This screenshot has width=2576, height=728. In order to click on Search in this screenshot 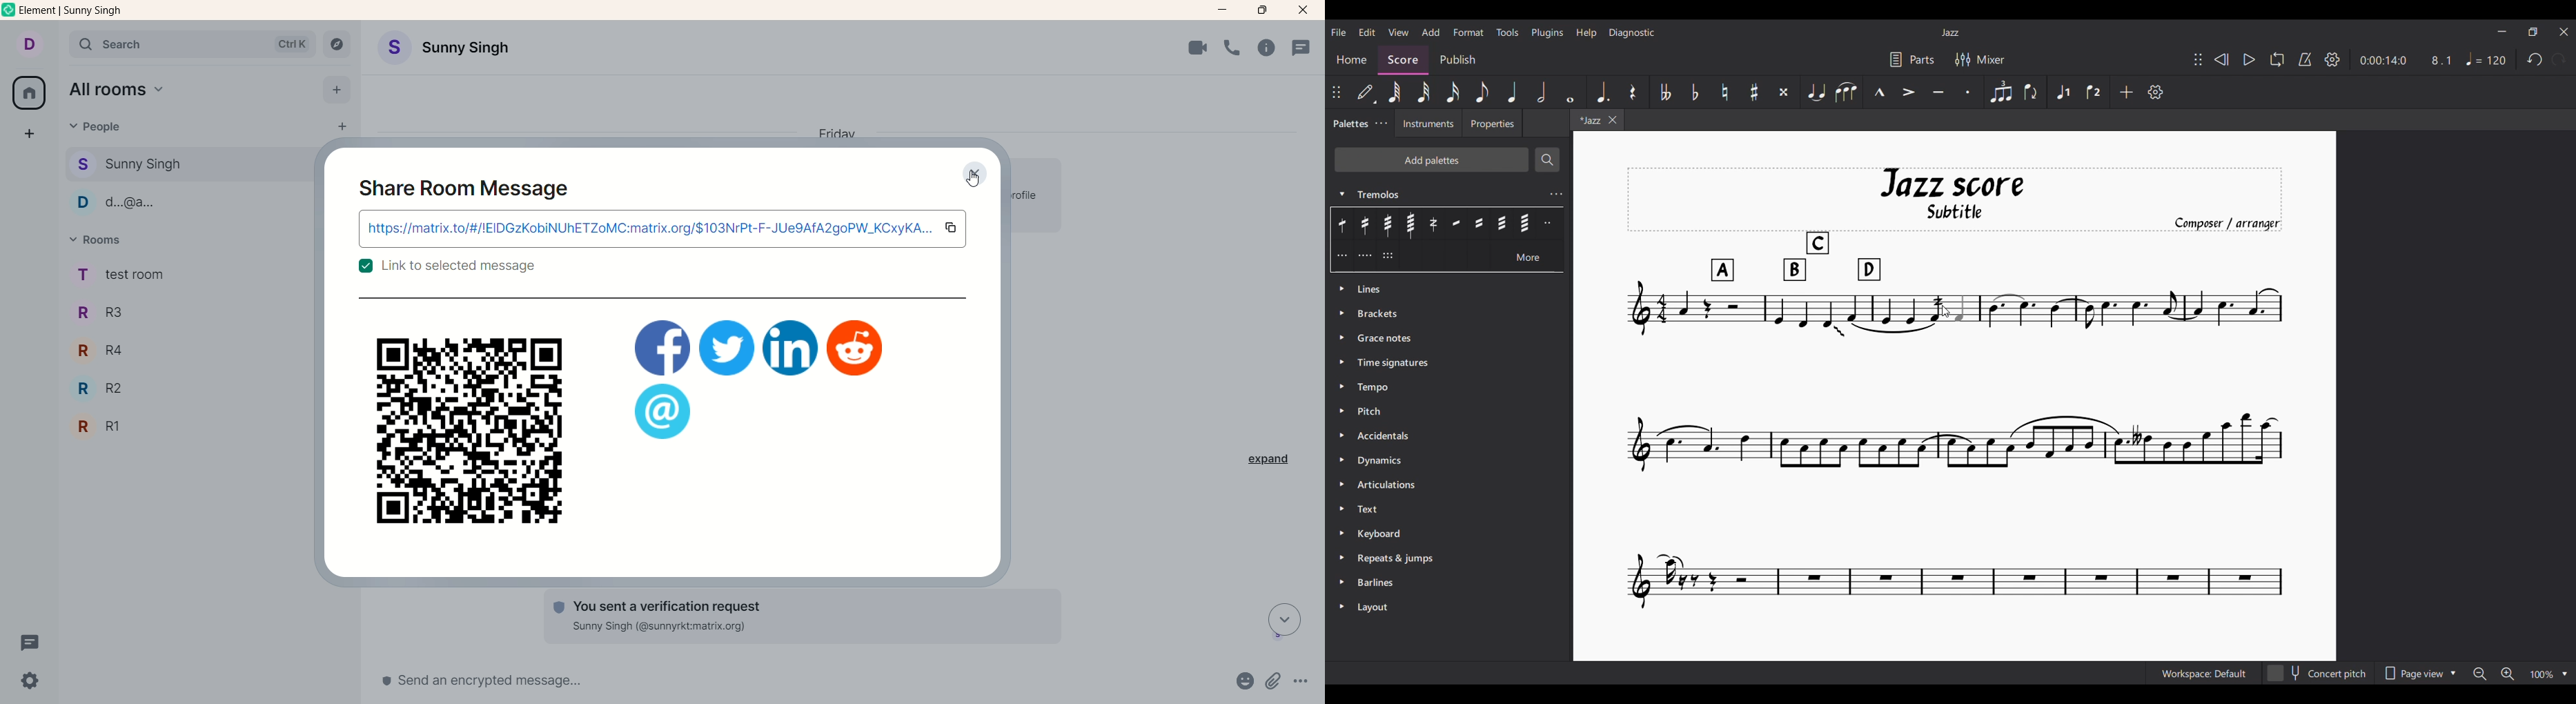, I will do `click(1547, 160)`.